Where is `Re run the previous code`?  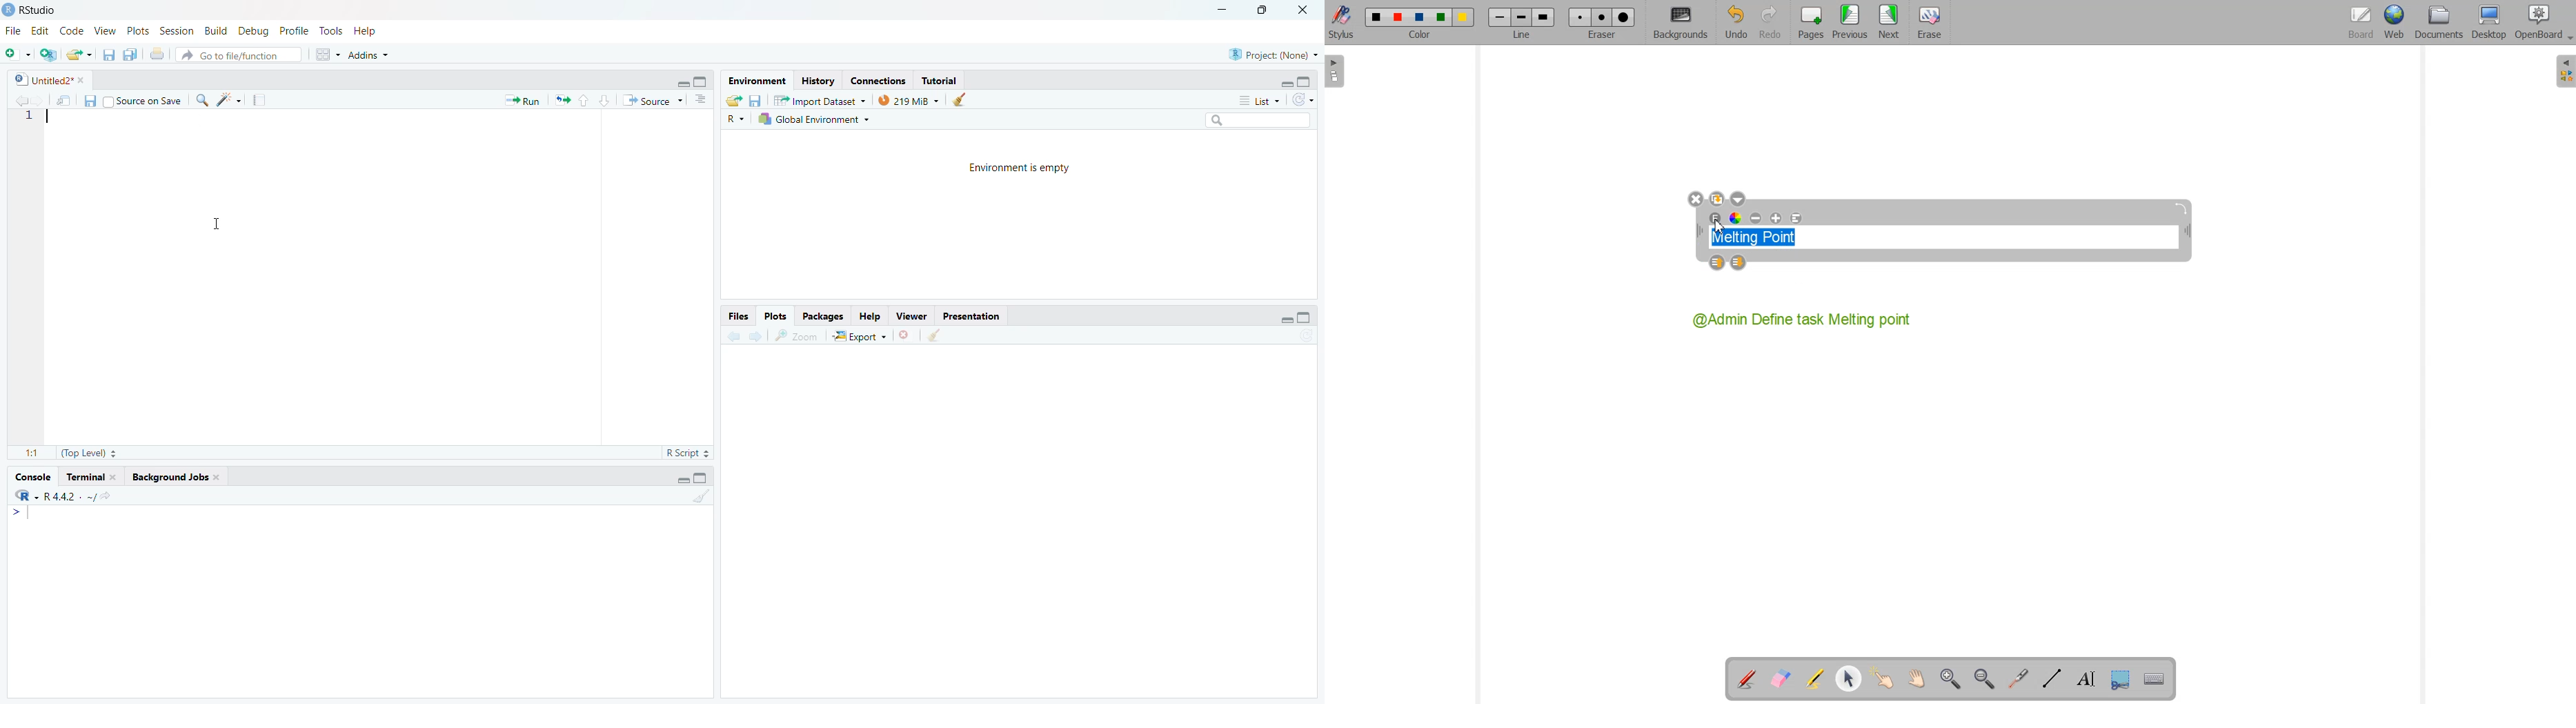
Re run the previous code is located at coordinates (562, 99).